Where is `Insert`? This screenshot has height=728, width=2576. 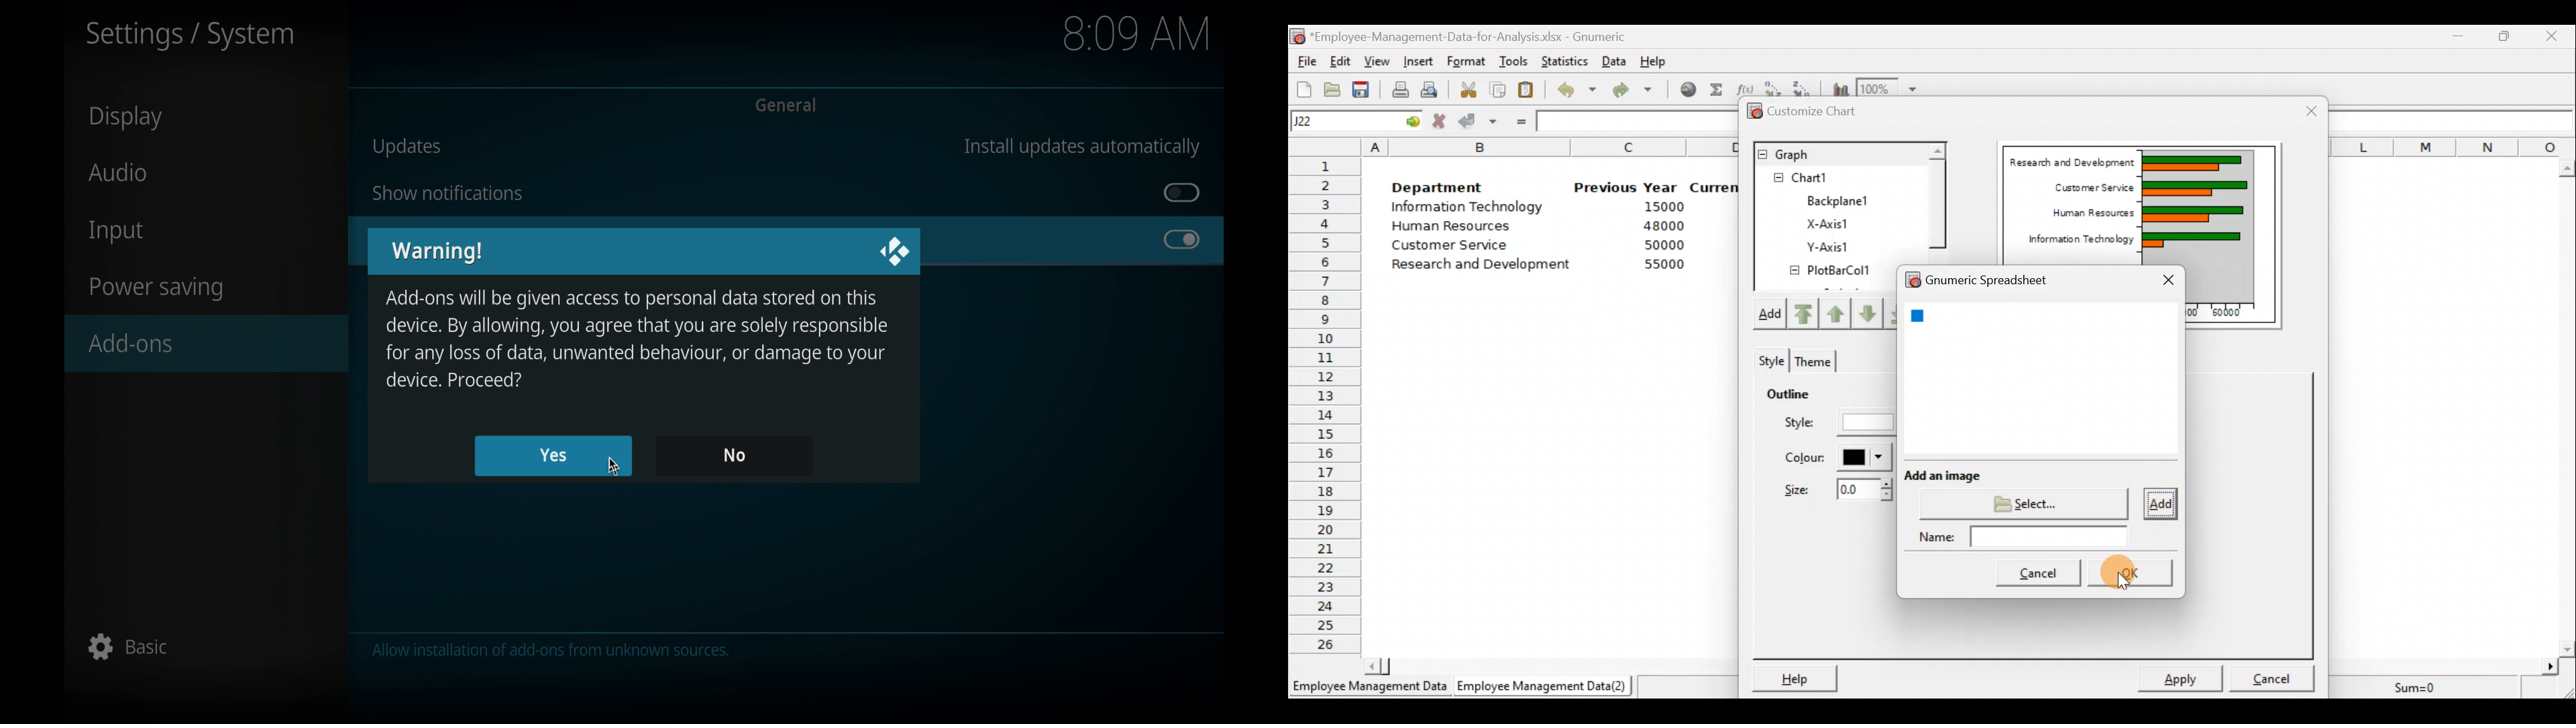 Insert is located at coordinates (1421, 60).